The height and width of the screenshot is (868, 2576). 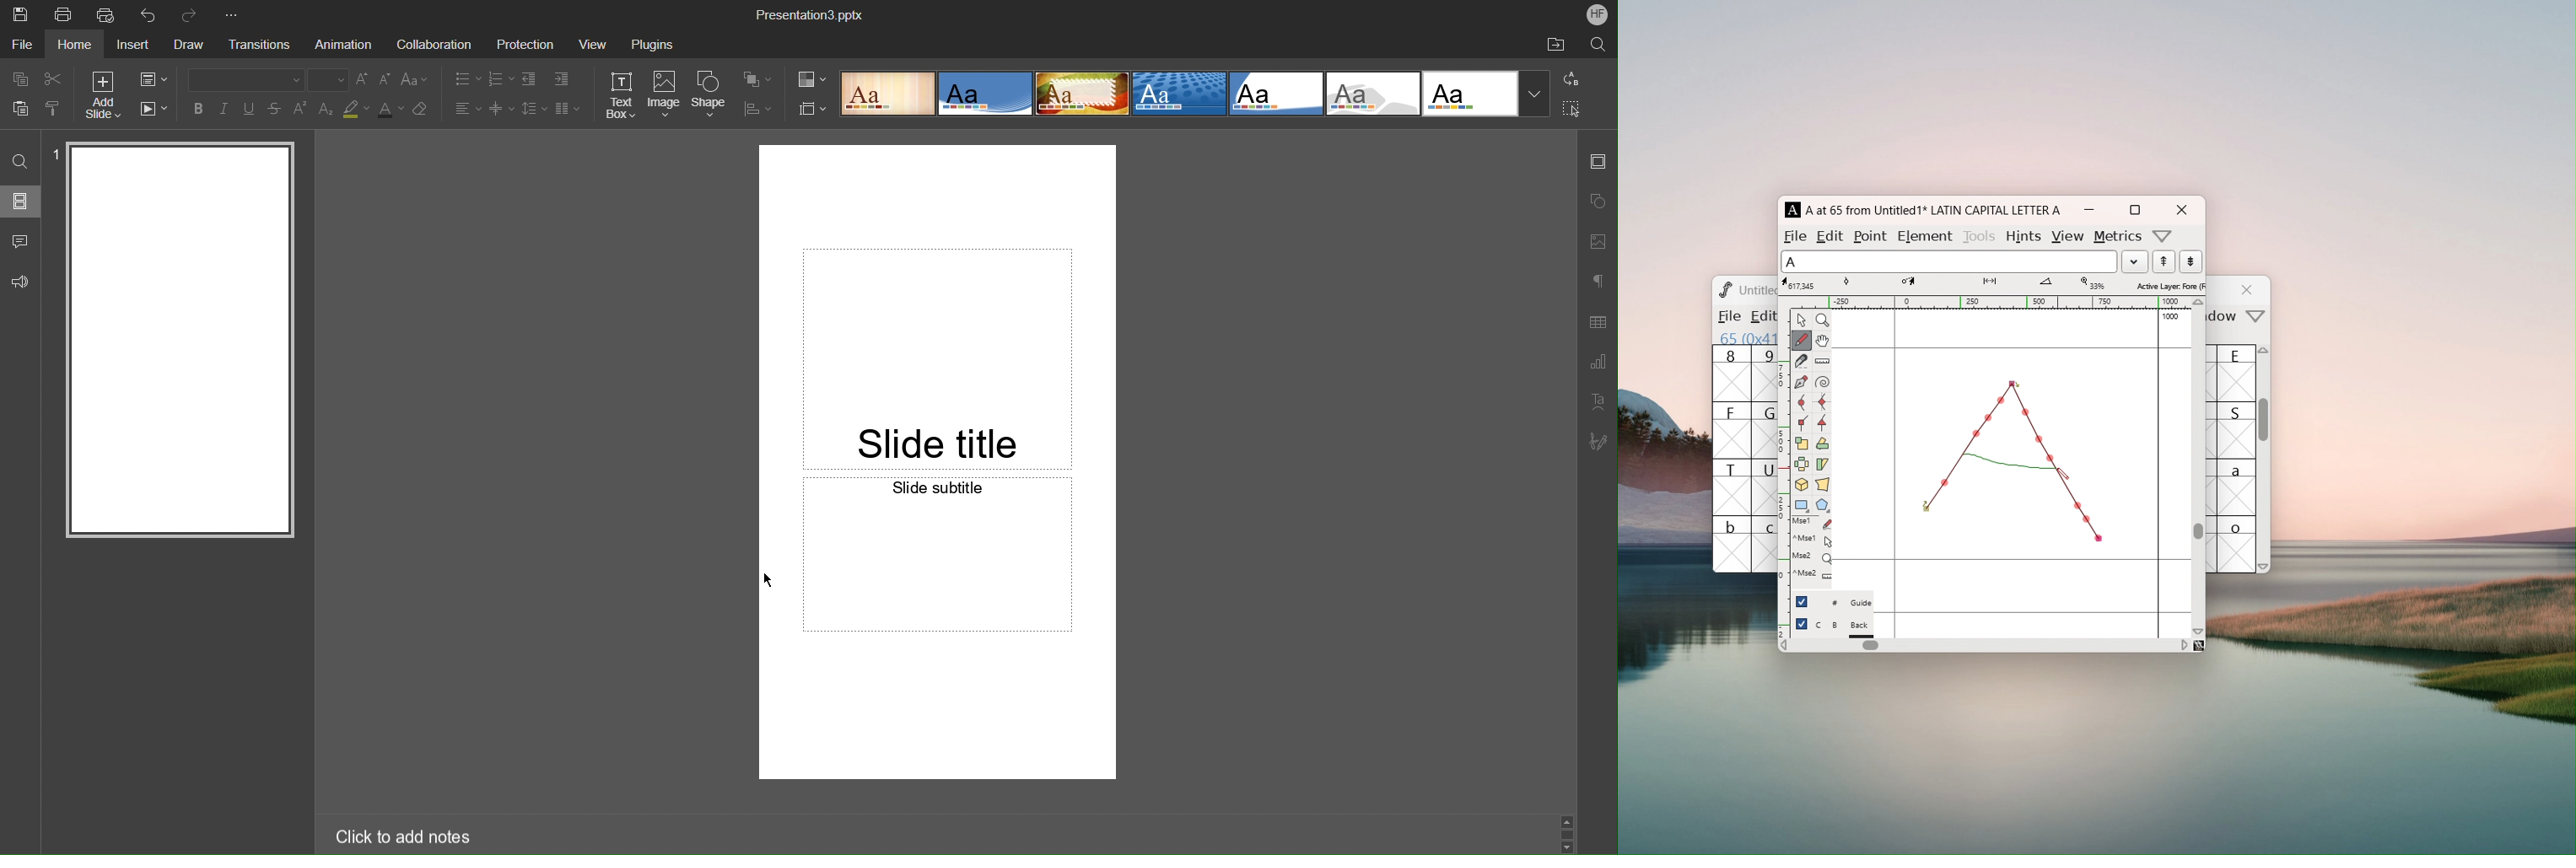 I want to click on pointer, so click(x=1802, y=320).